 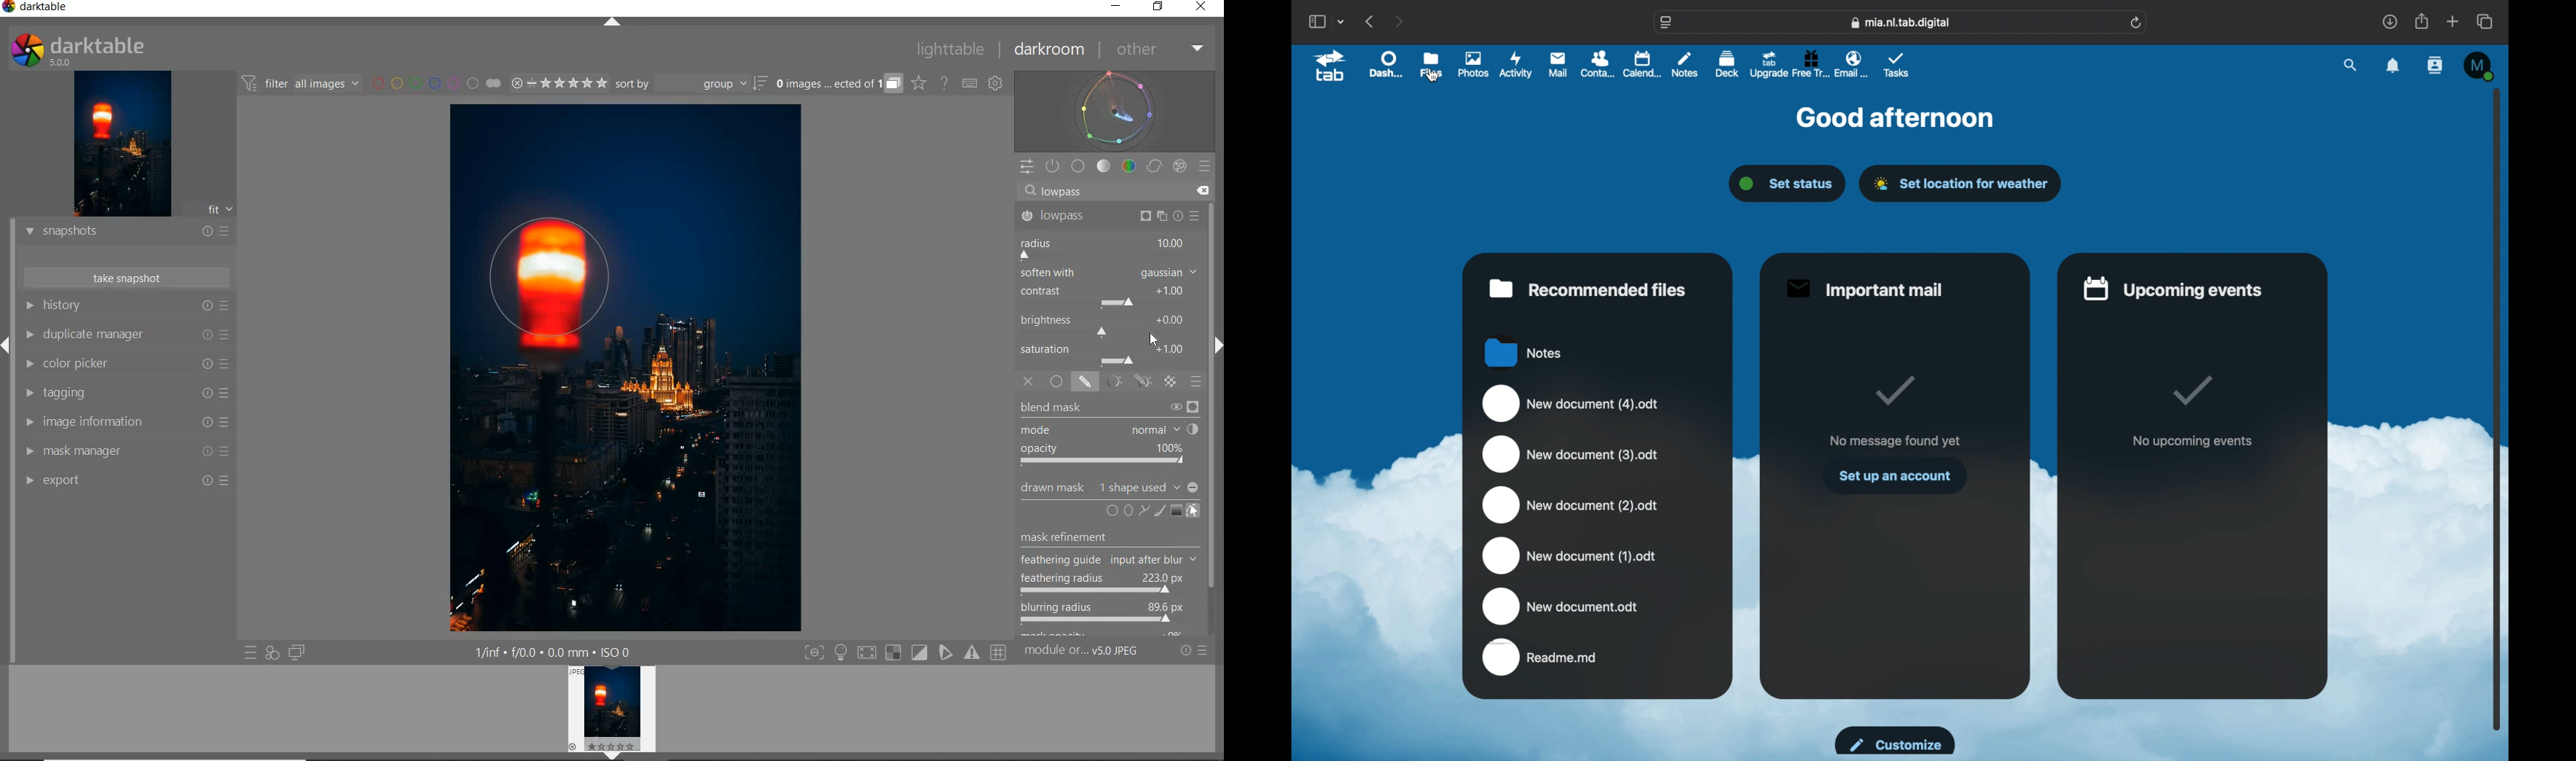 I want to click on IMAGE PREVIEW, so click(x=122, y=143).